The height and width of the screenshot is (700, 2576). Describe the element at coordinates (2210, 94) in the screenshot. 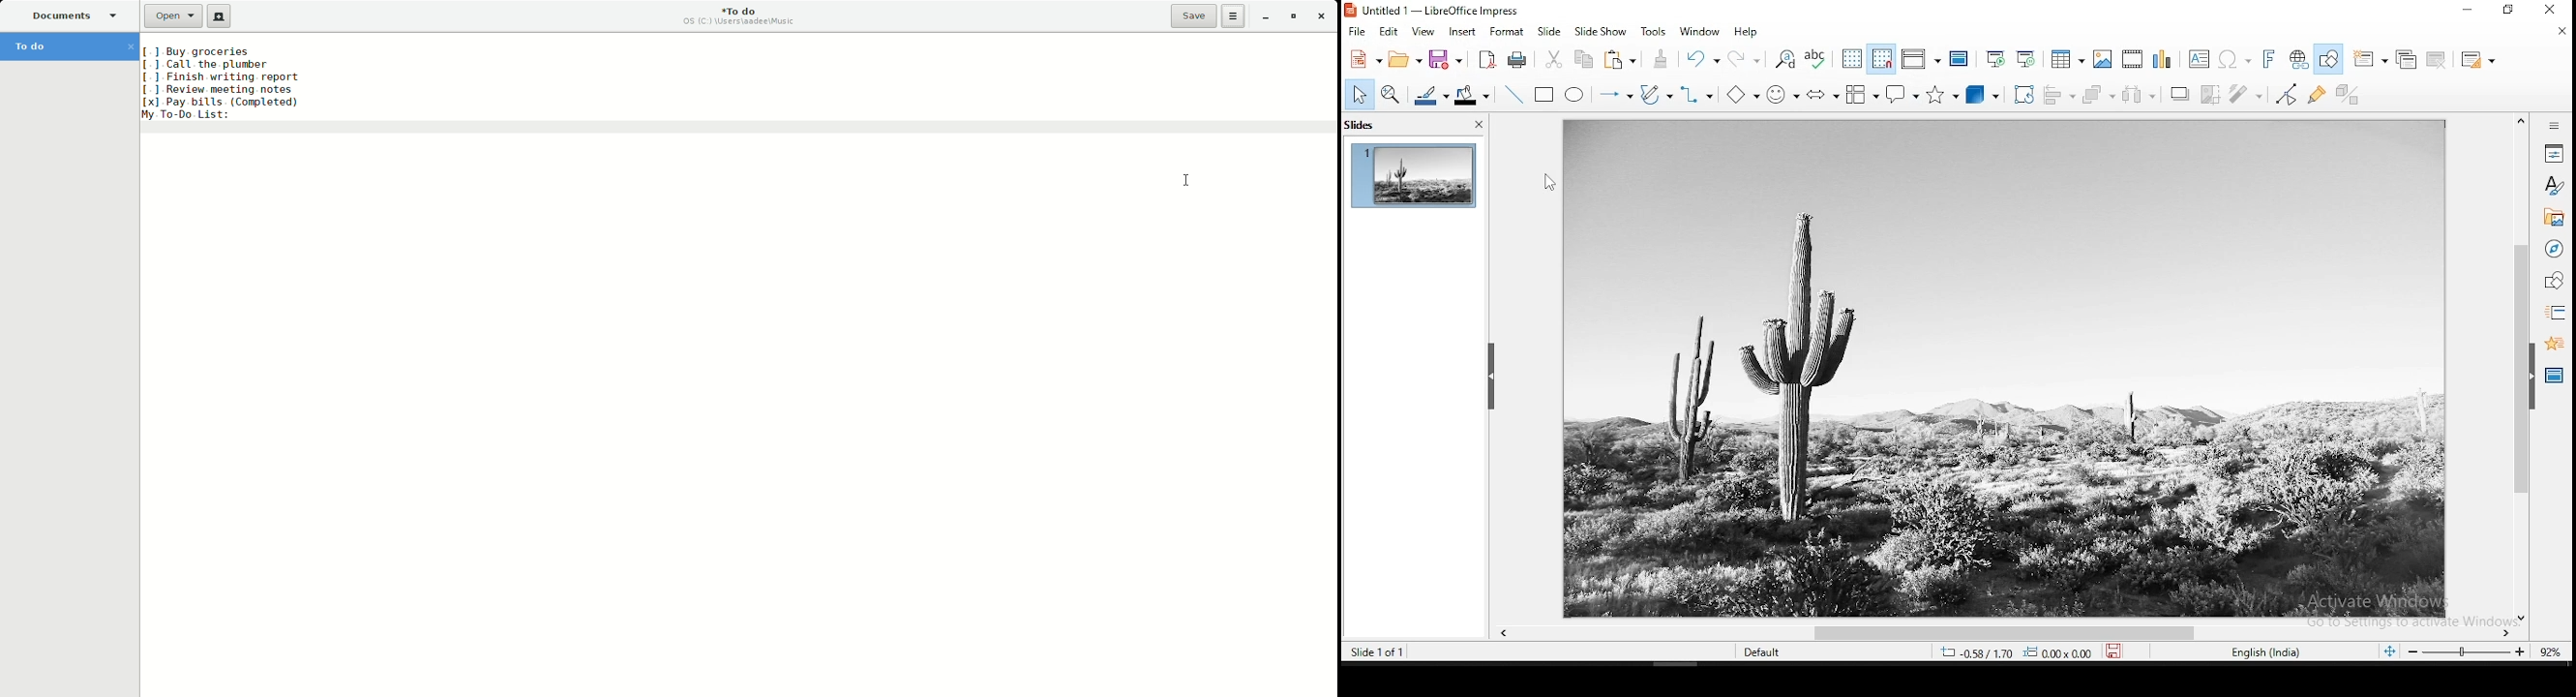

I see `crop image` at that location.